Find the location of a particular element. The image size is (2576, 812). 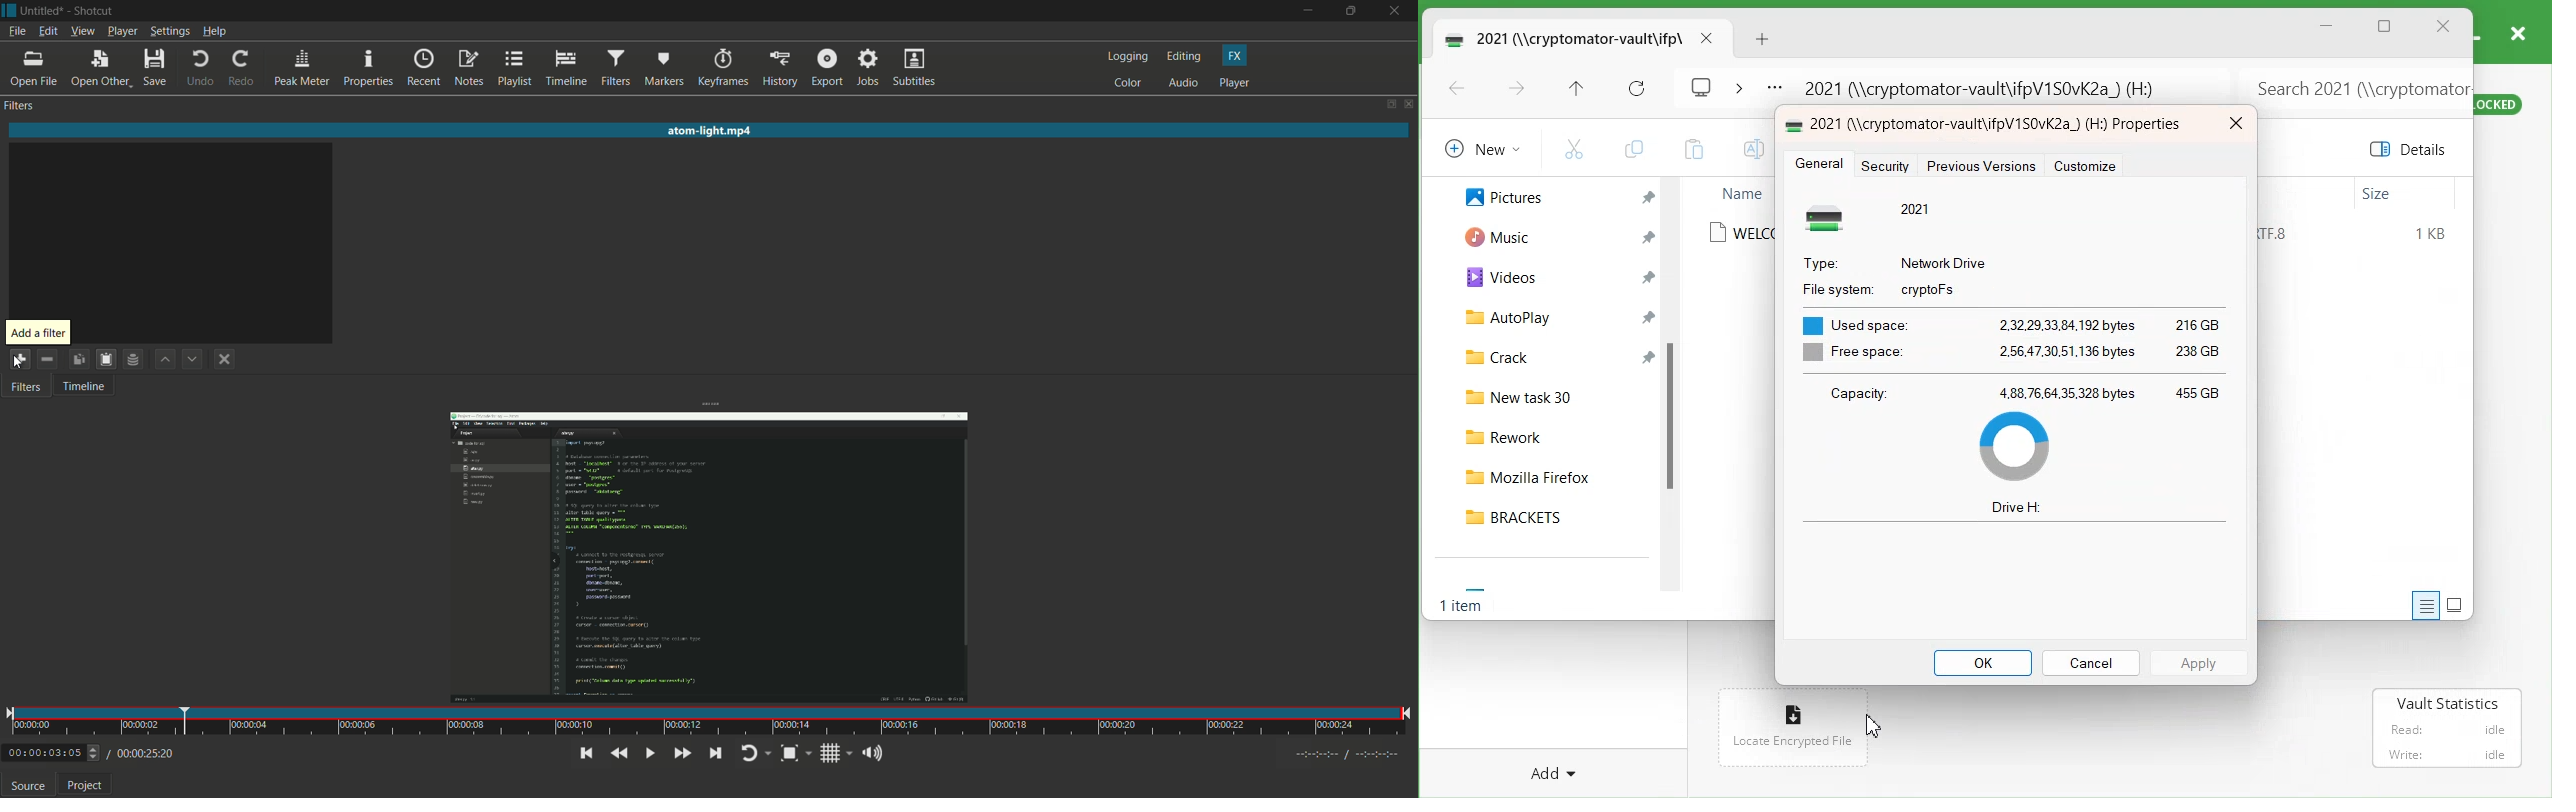

cursor is located at coordinates (1870, 724).